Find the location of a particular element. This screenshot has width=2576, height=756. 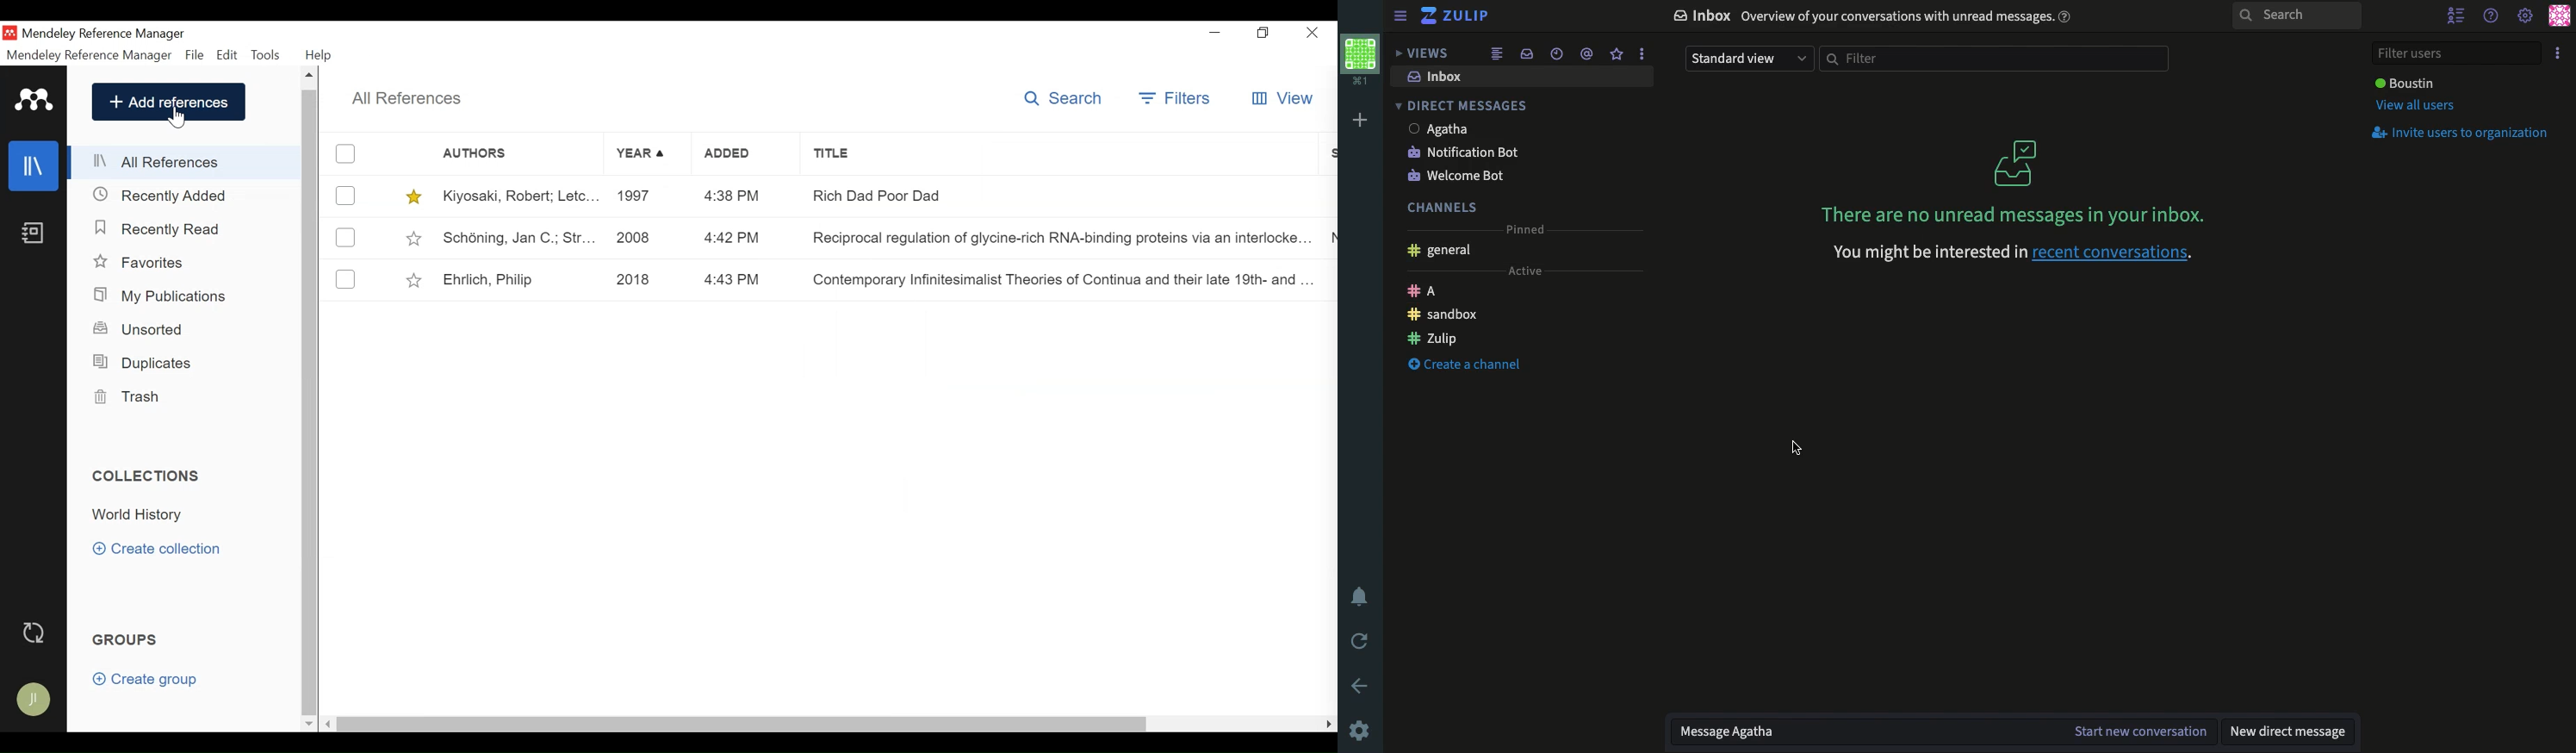

Mendeley Desktop Icon is located at coordinates (10, 32).